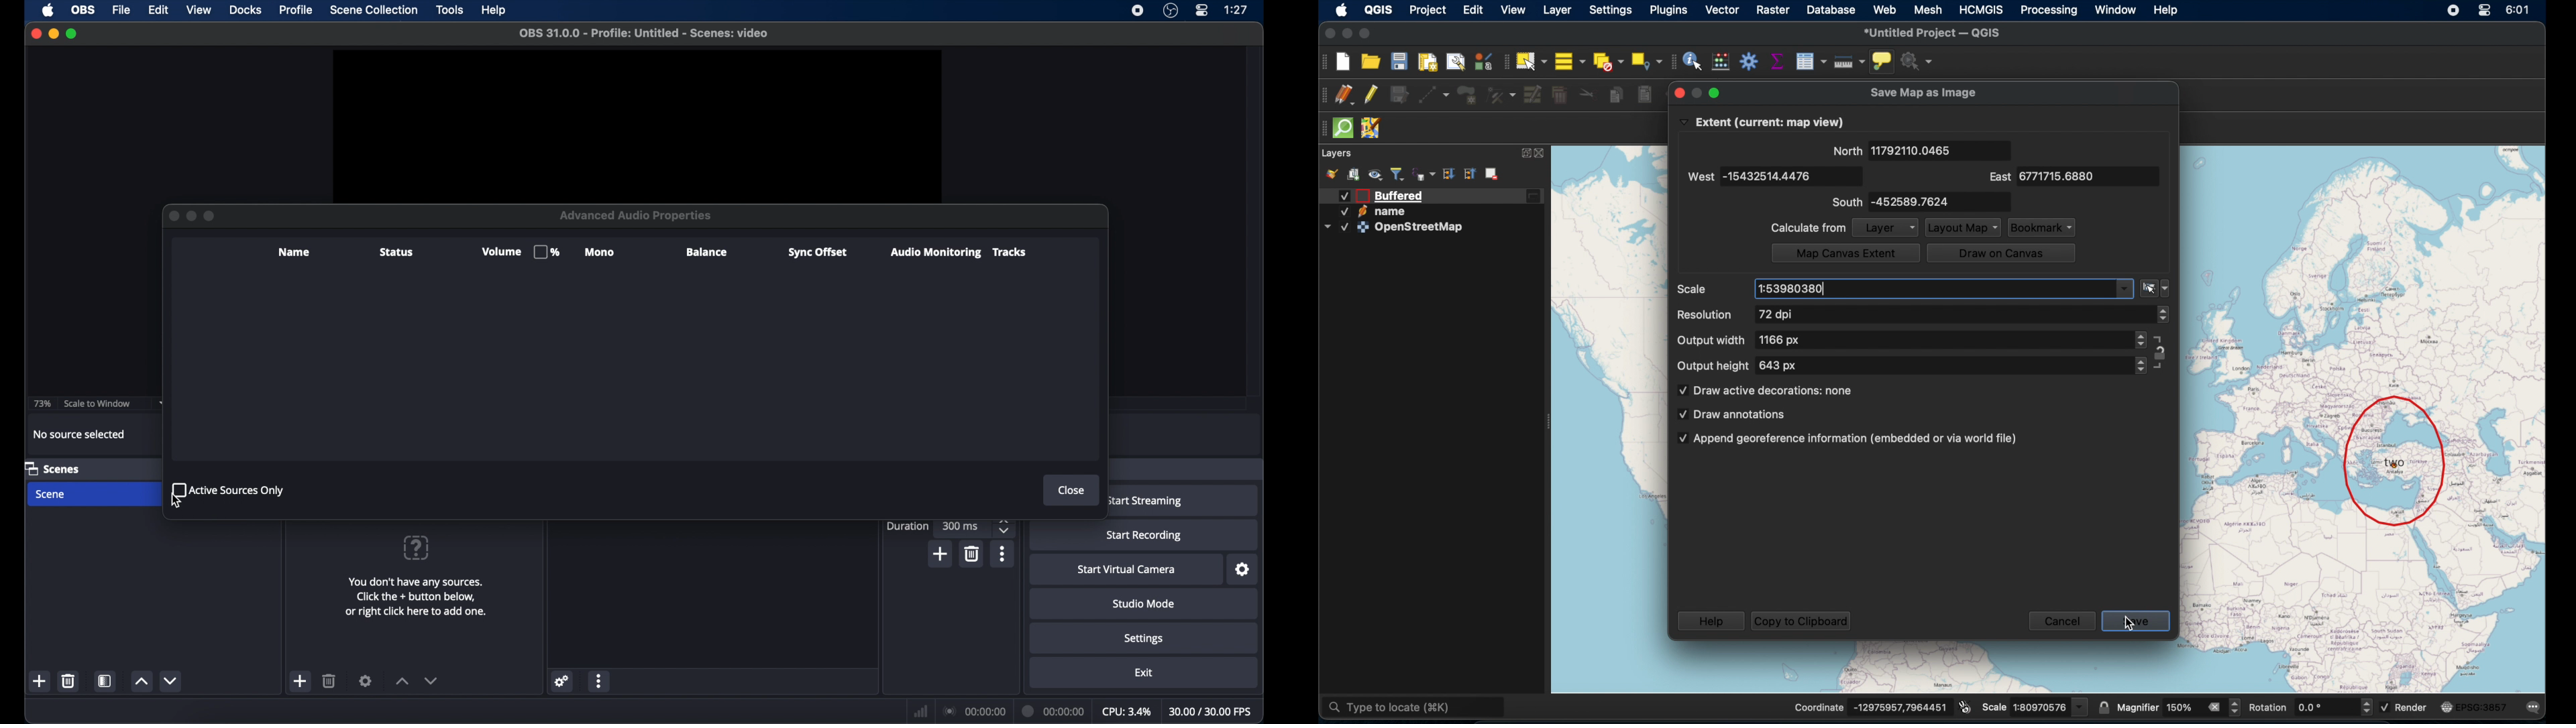  Describe the element at coordinates (1143, 604) in the screenshot. I see `studio mode` at that location.